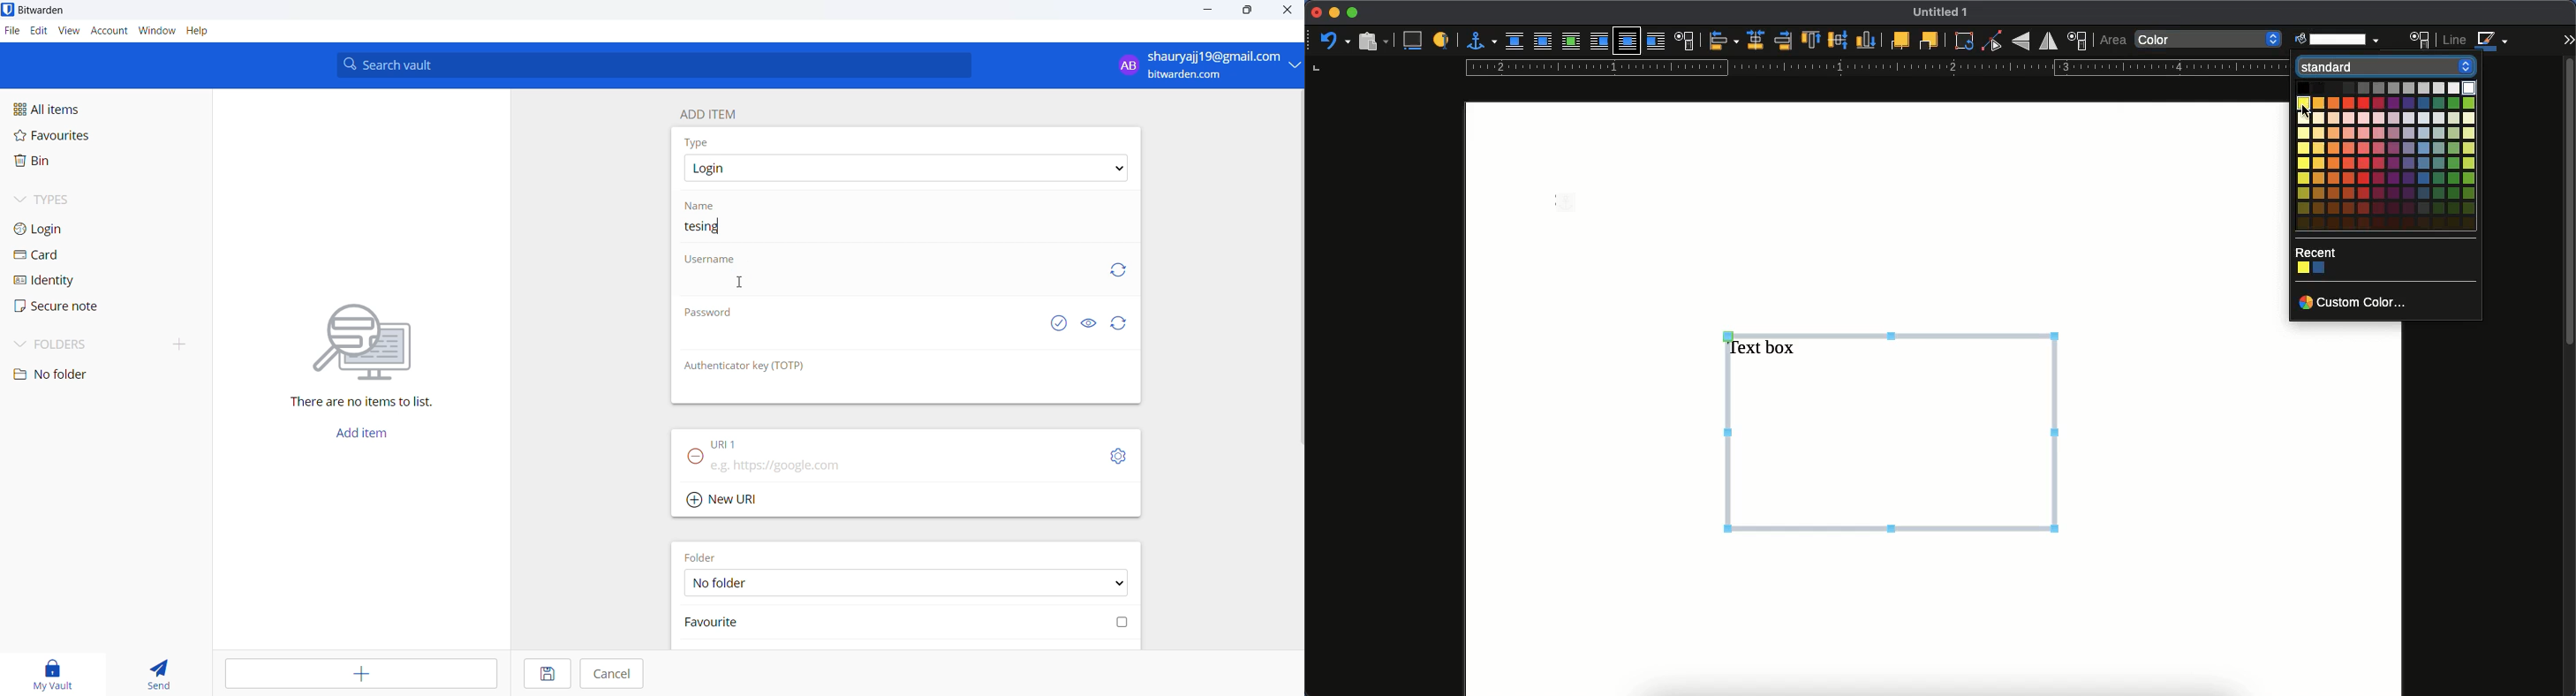  What do you see at coordinates (76, 255) in the screenshot?
I see `card` at bounding box center [76, 255].